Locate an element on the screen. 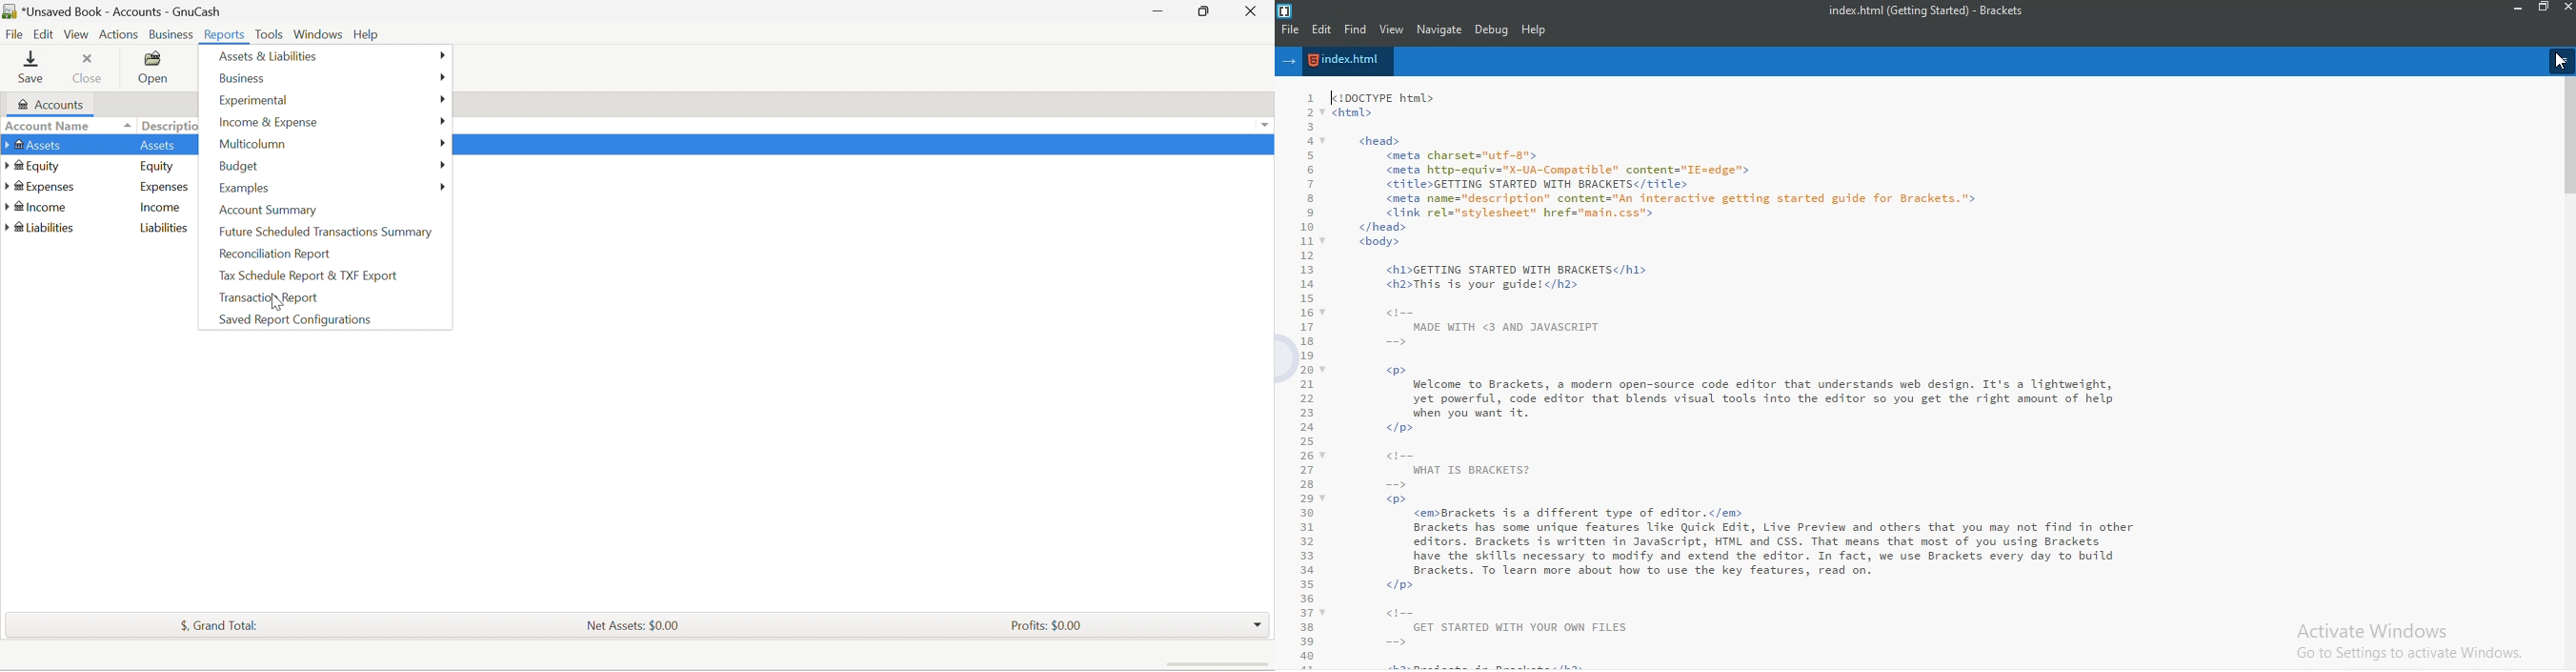 The width and height of the screenshot is (2576, 672). logo is located at coordinates (1286, 10).